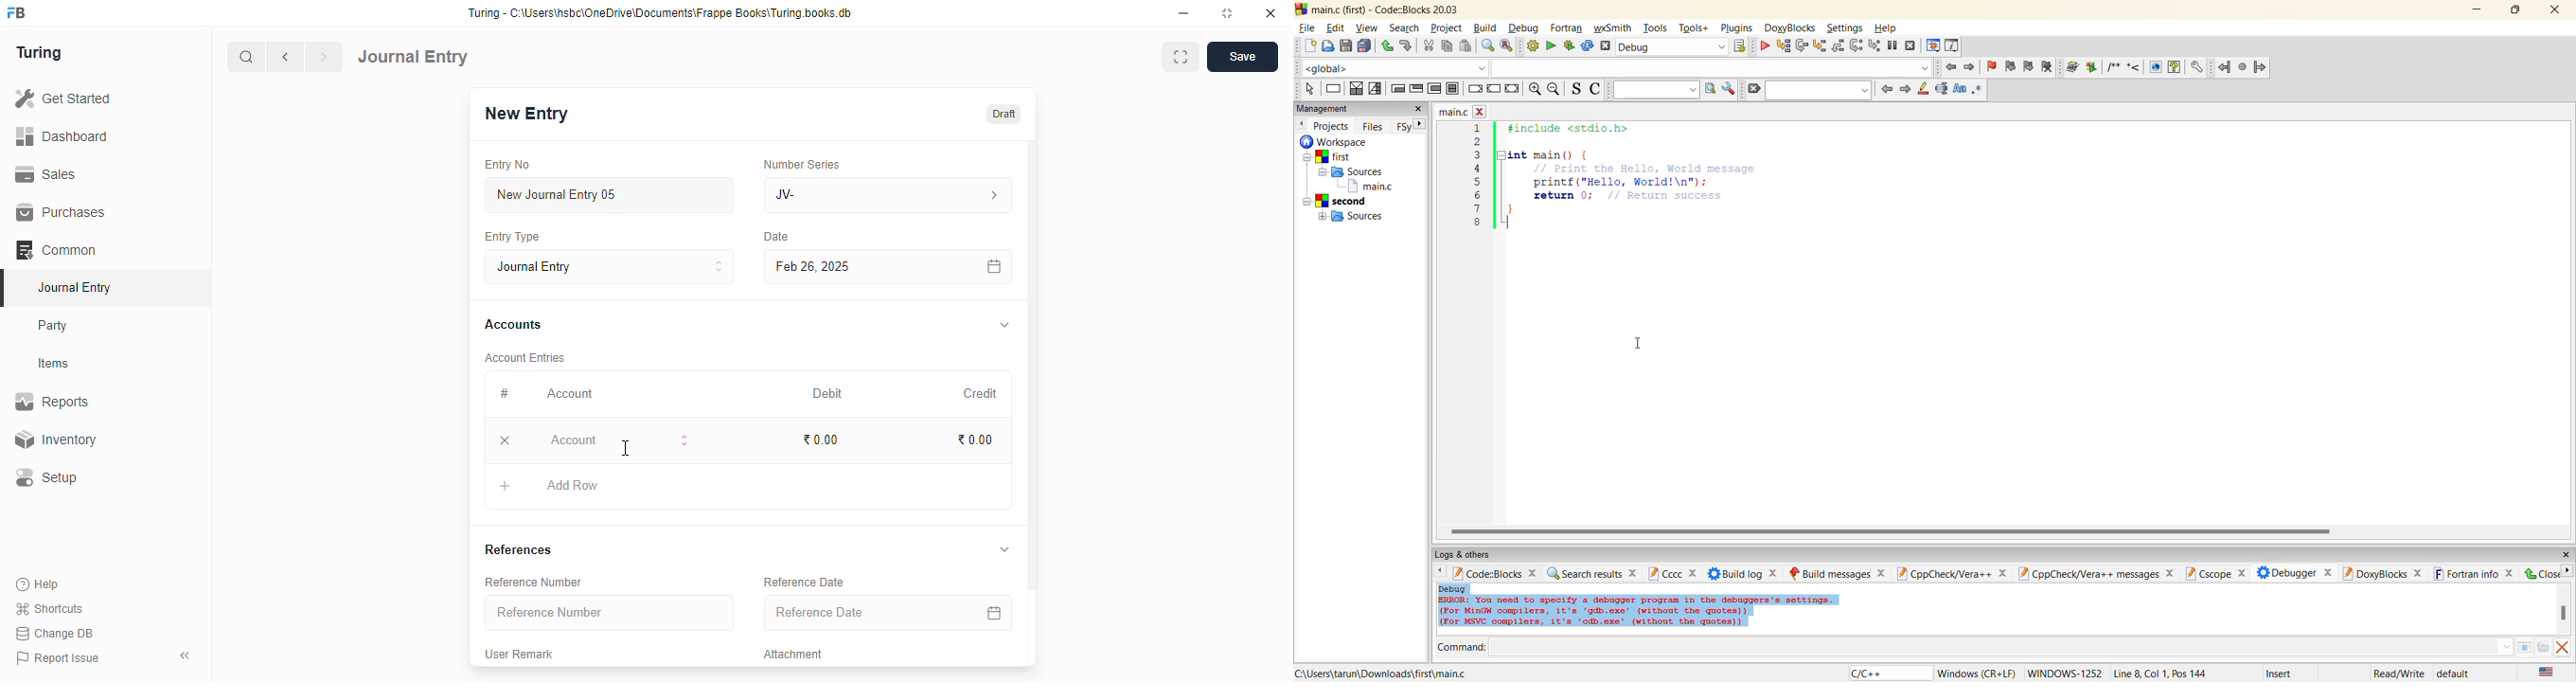  What do you see at coordinates (49, 609) in the screenshot?
I see `shortcuts` at bounding box center [49, 609].